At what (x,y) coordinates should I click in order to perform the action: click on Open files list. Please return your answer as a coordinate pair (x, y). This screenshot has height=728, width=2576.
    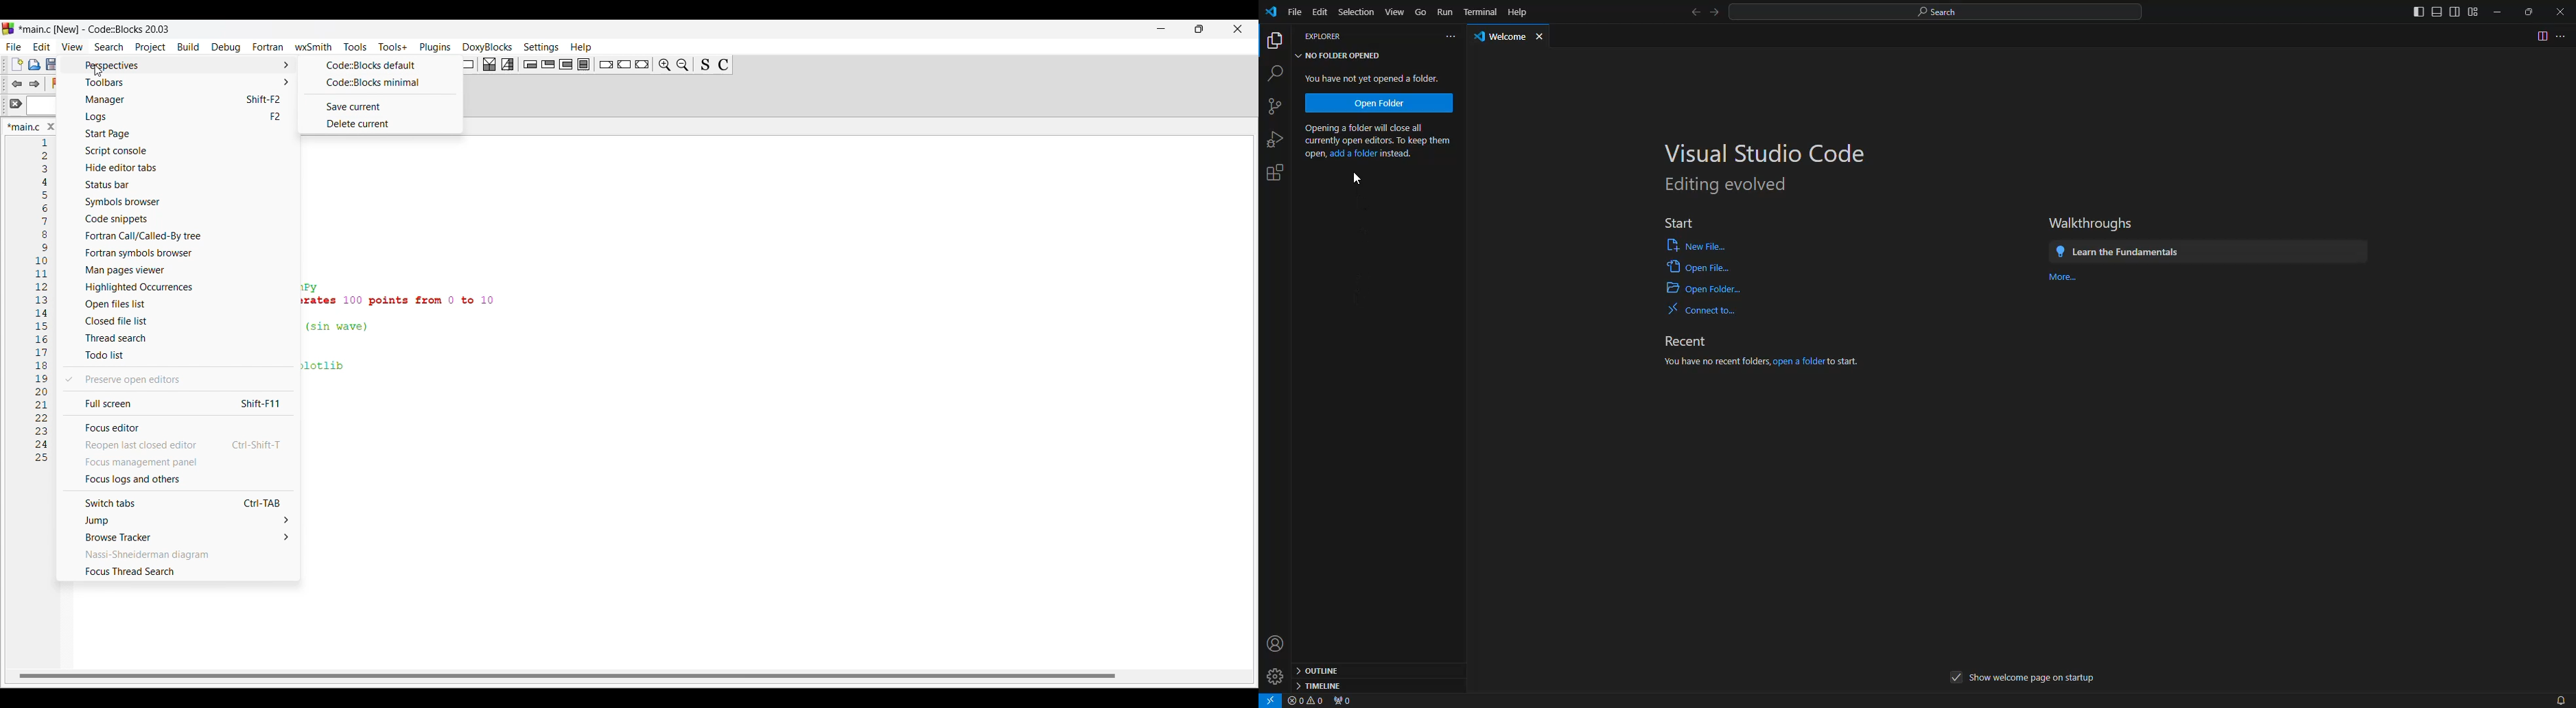
    Looking at the image, I should click on (179, 304).